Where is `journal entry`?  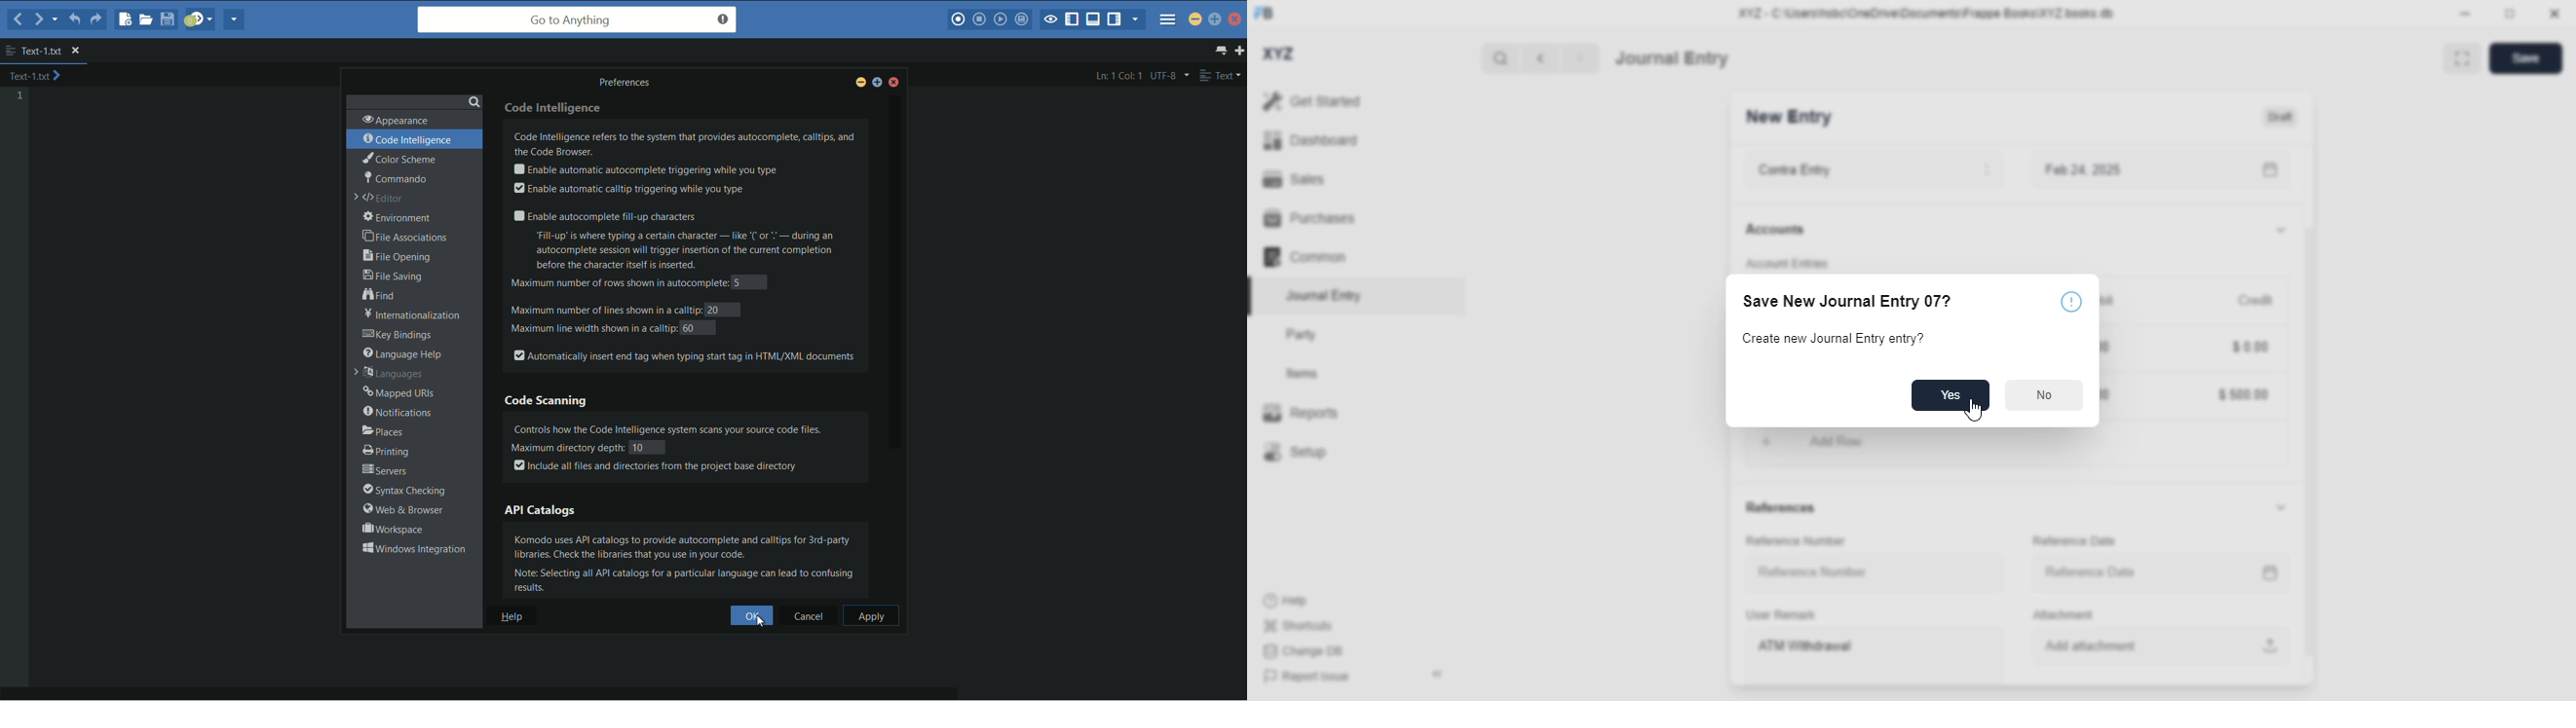
journal entry is located at coordinates (1325, 295).